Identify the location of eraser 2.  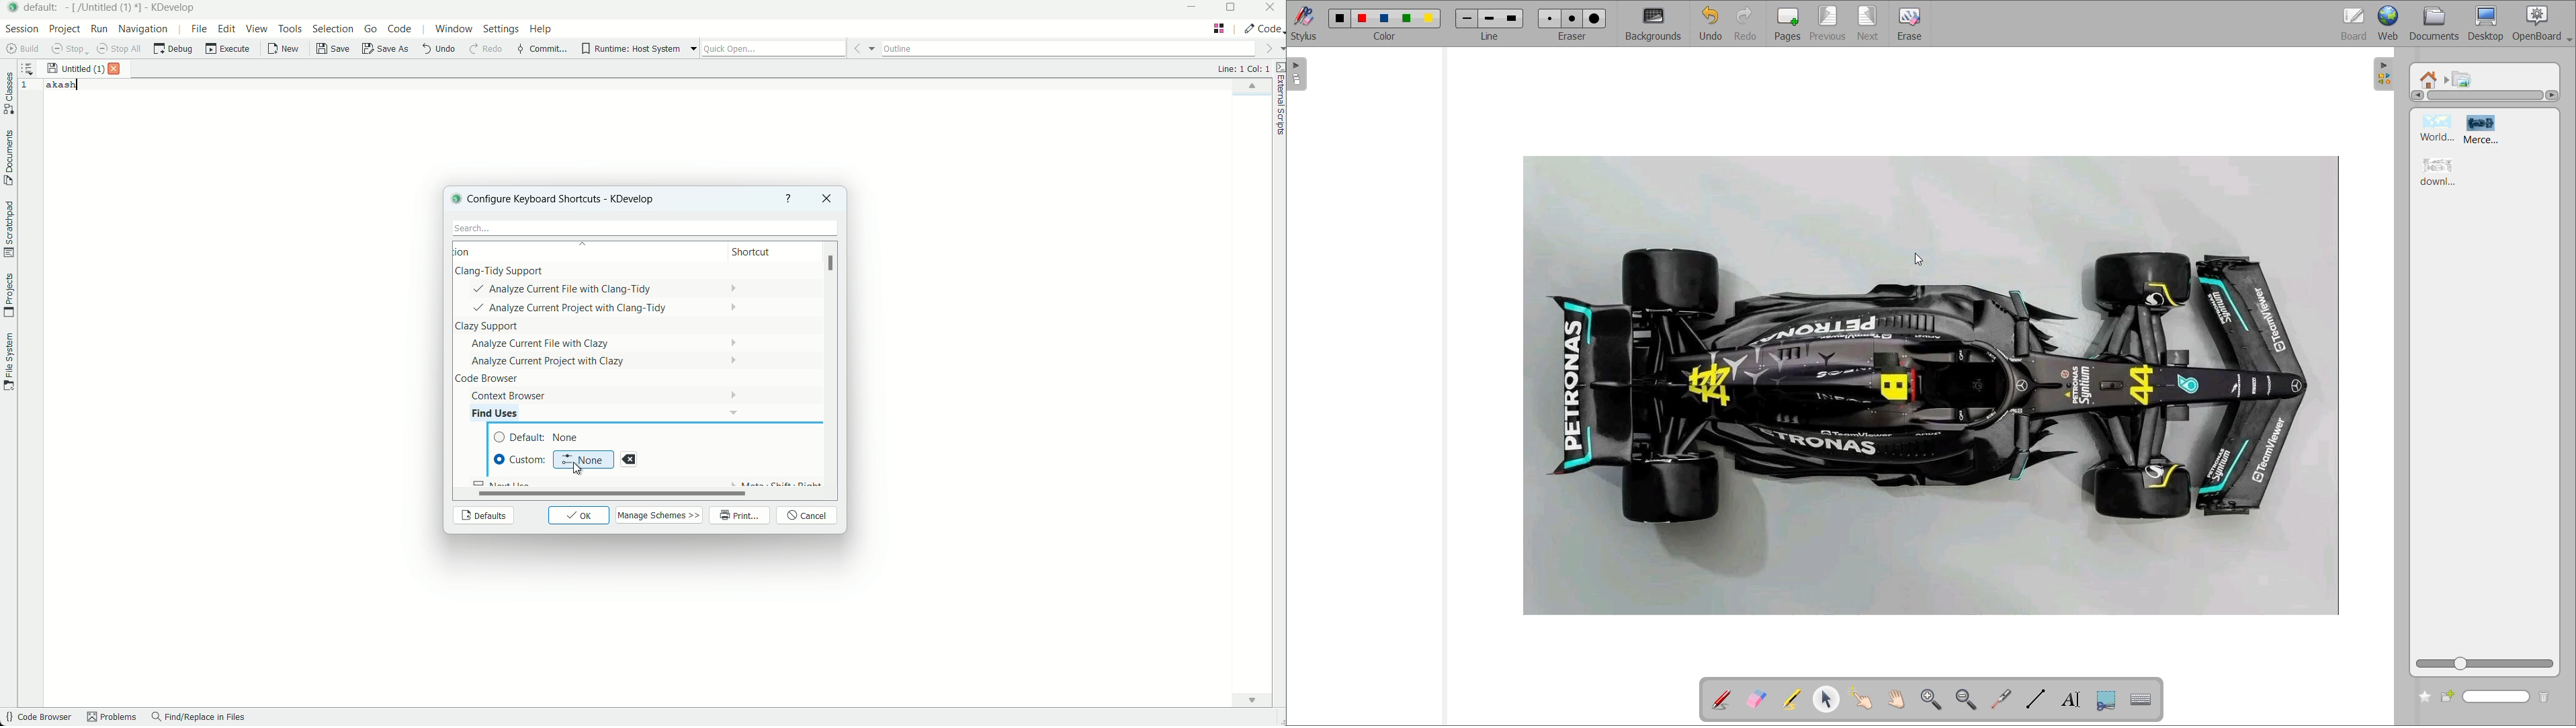
(1572, 19).